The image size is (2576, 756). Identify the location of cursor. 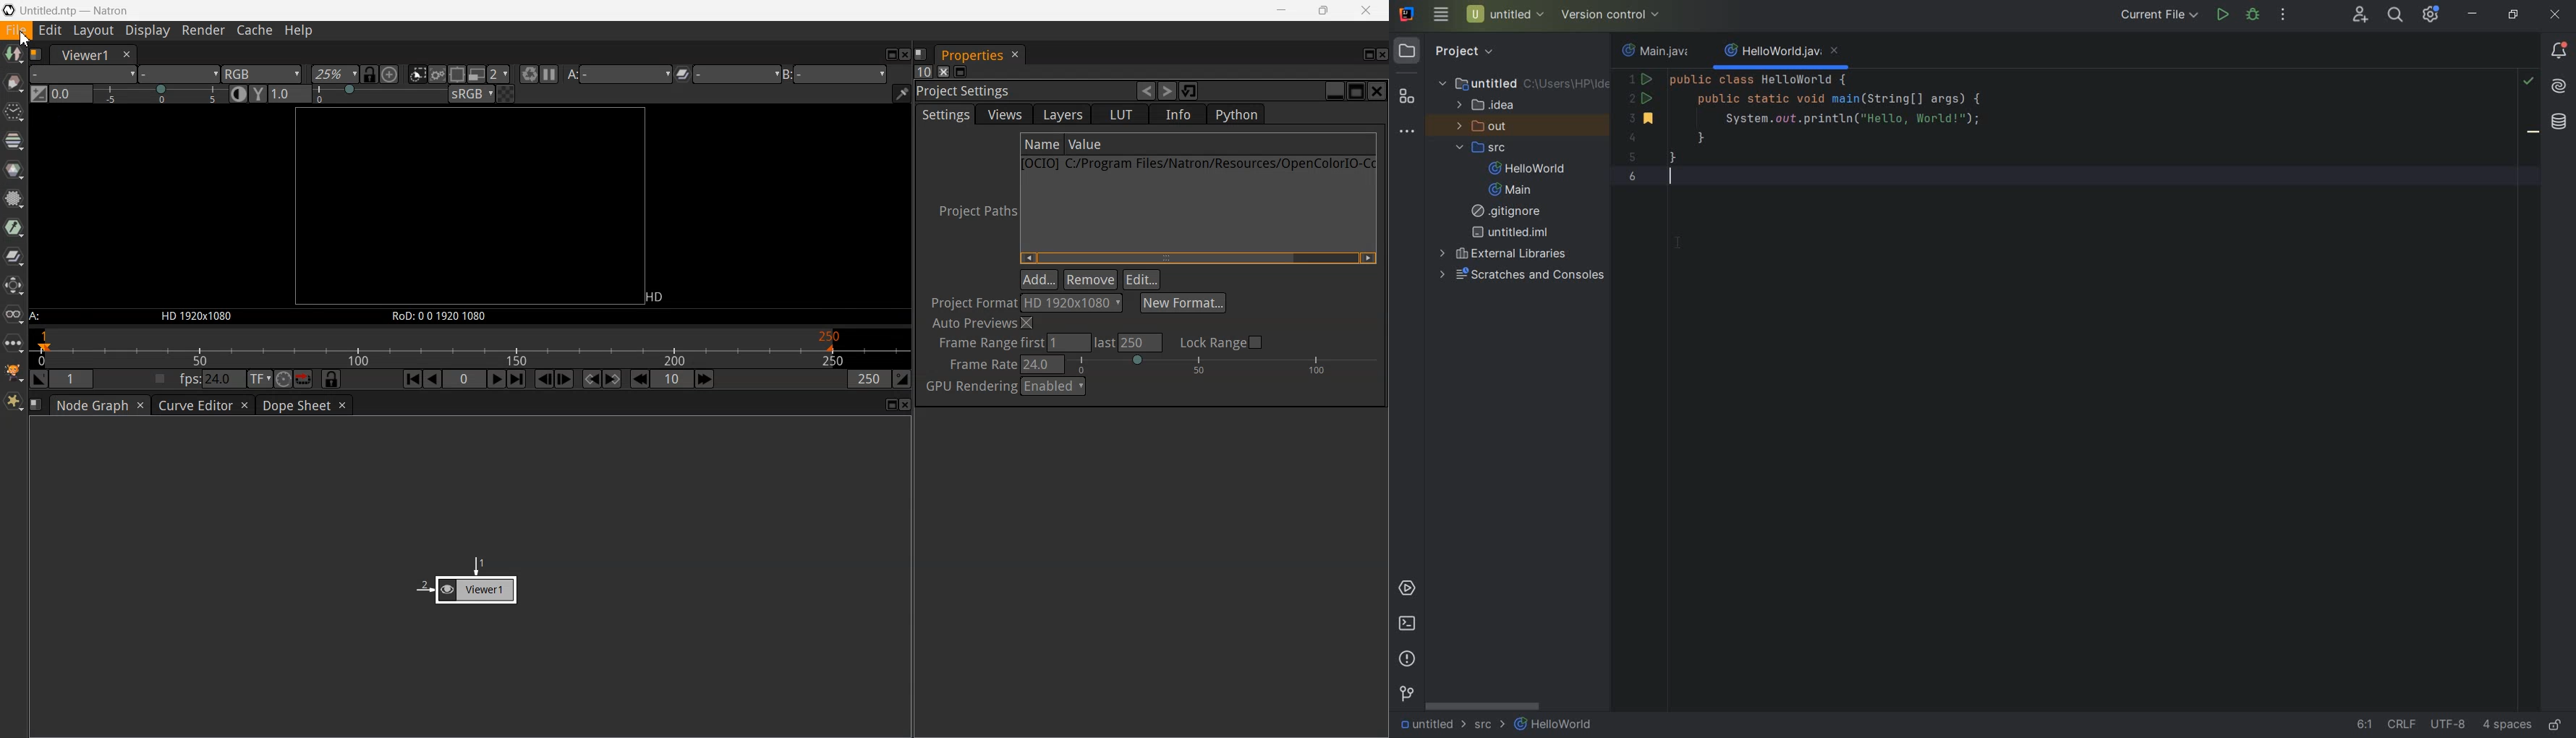
(1687, 245).